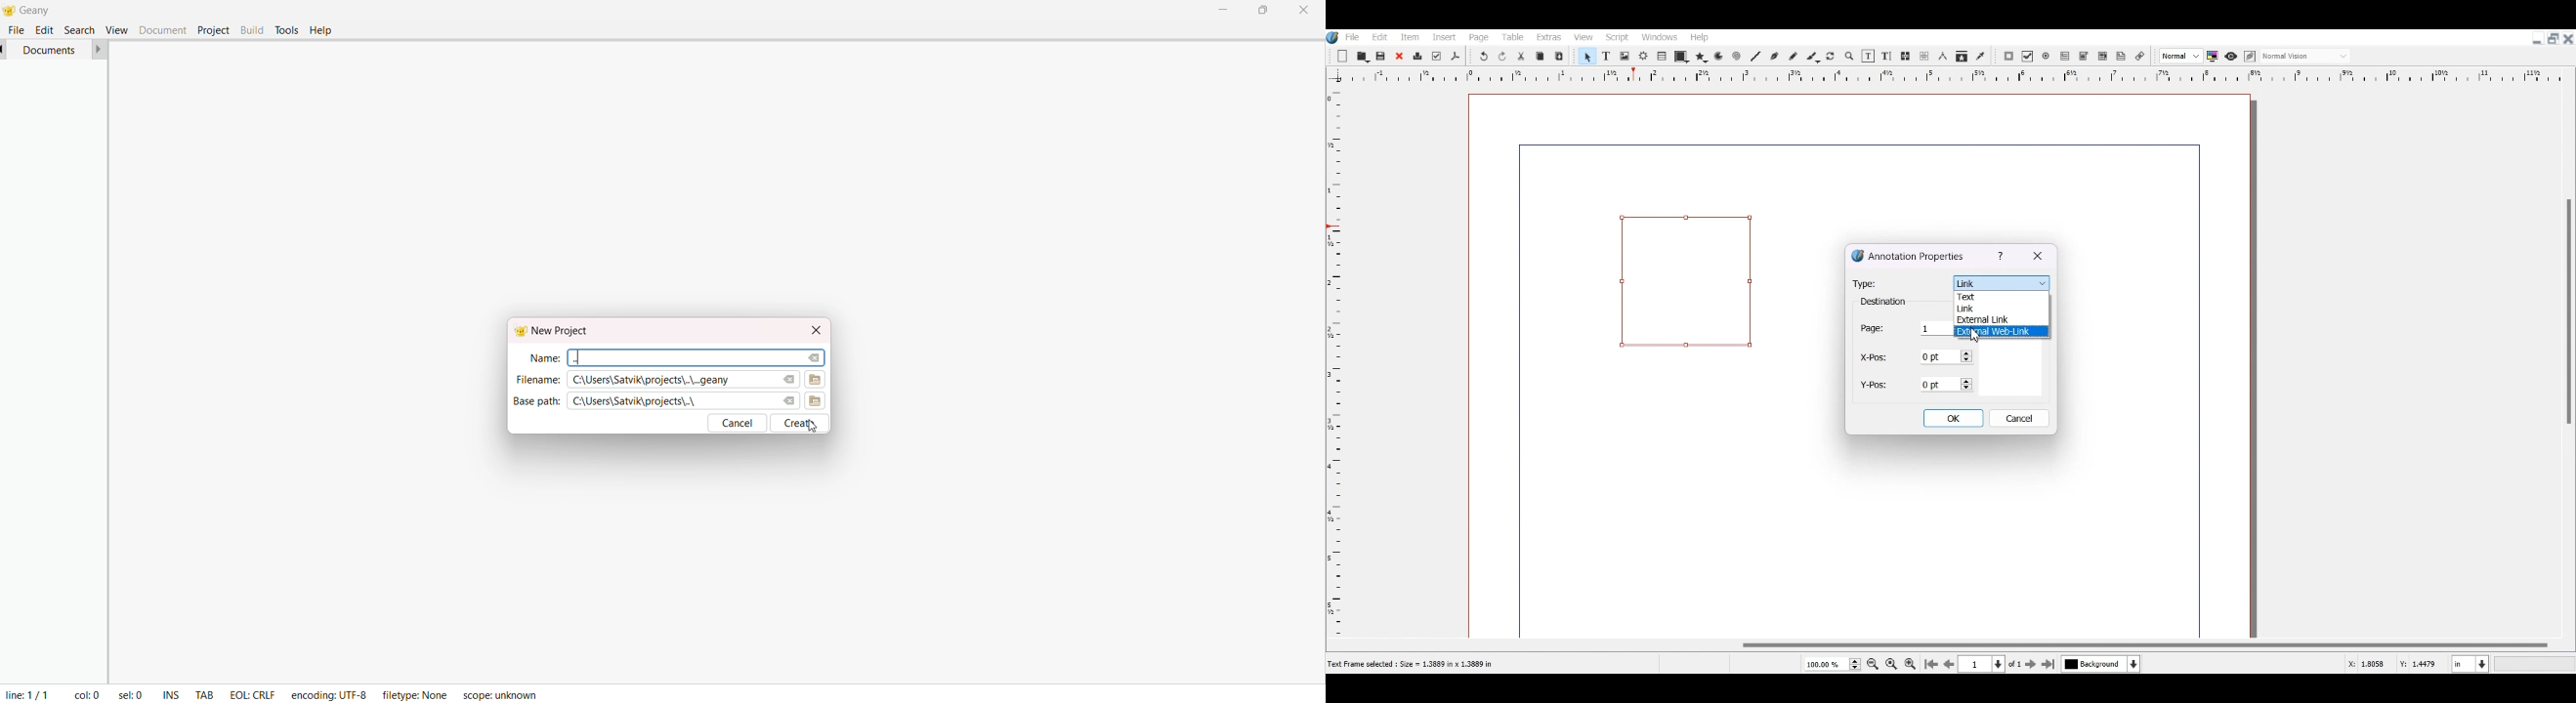  I want to click on Maximize, so click(2553, 37).